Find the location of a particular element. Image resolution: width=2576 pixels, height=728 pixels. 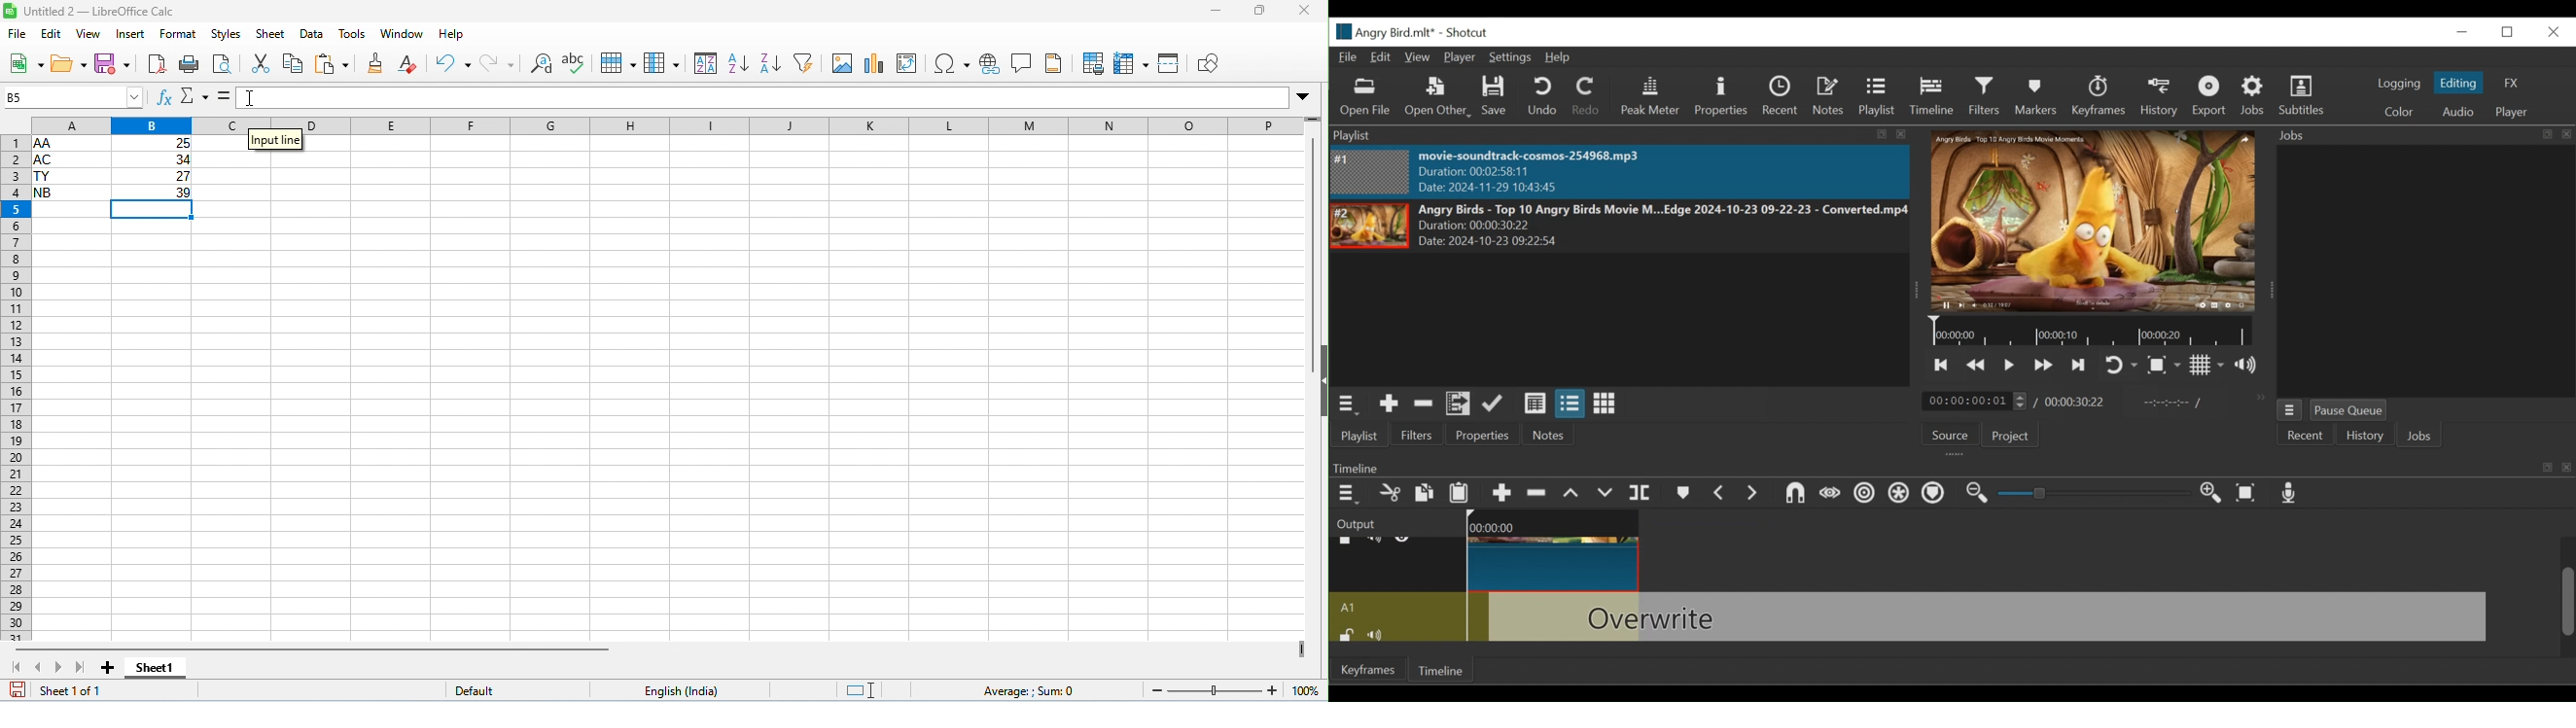

view is located at coordinates (88, 35).